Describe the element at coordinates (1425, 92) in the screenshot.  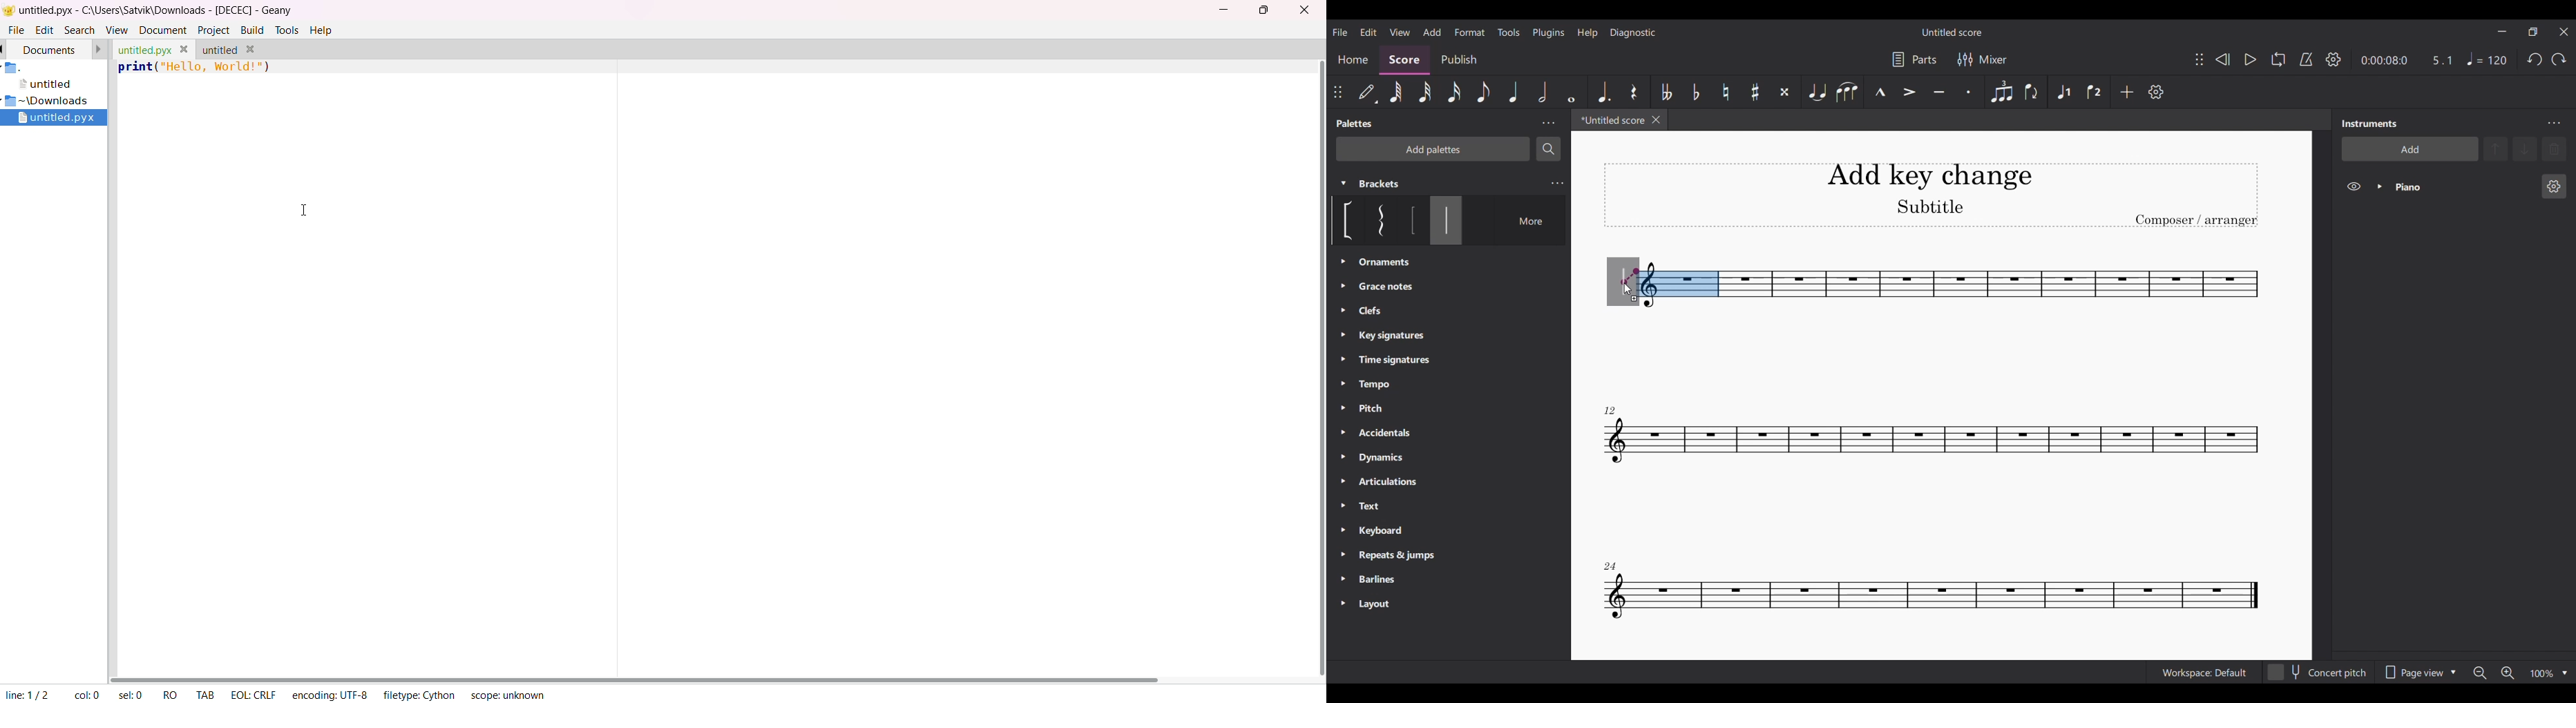
I see `32nd note` at that location.